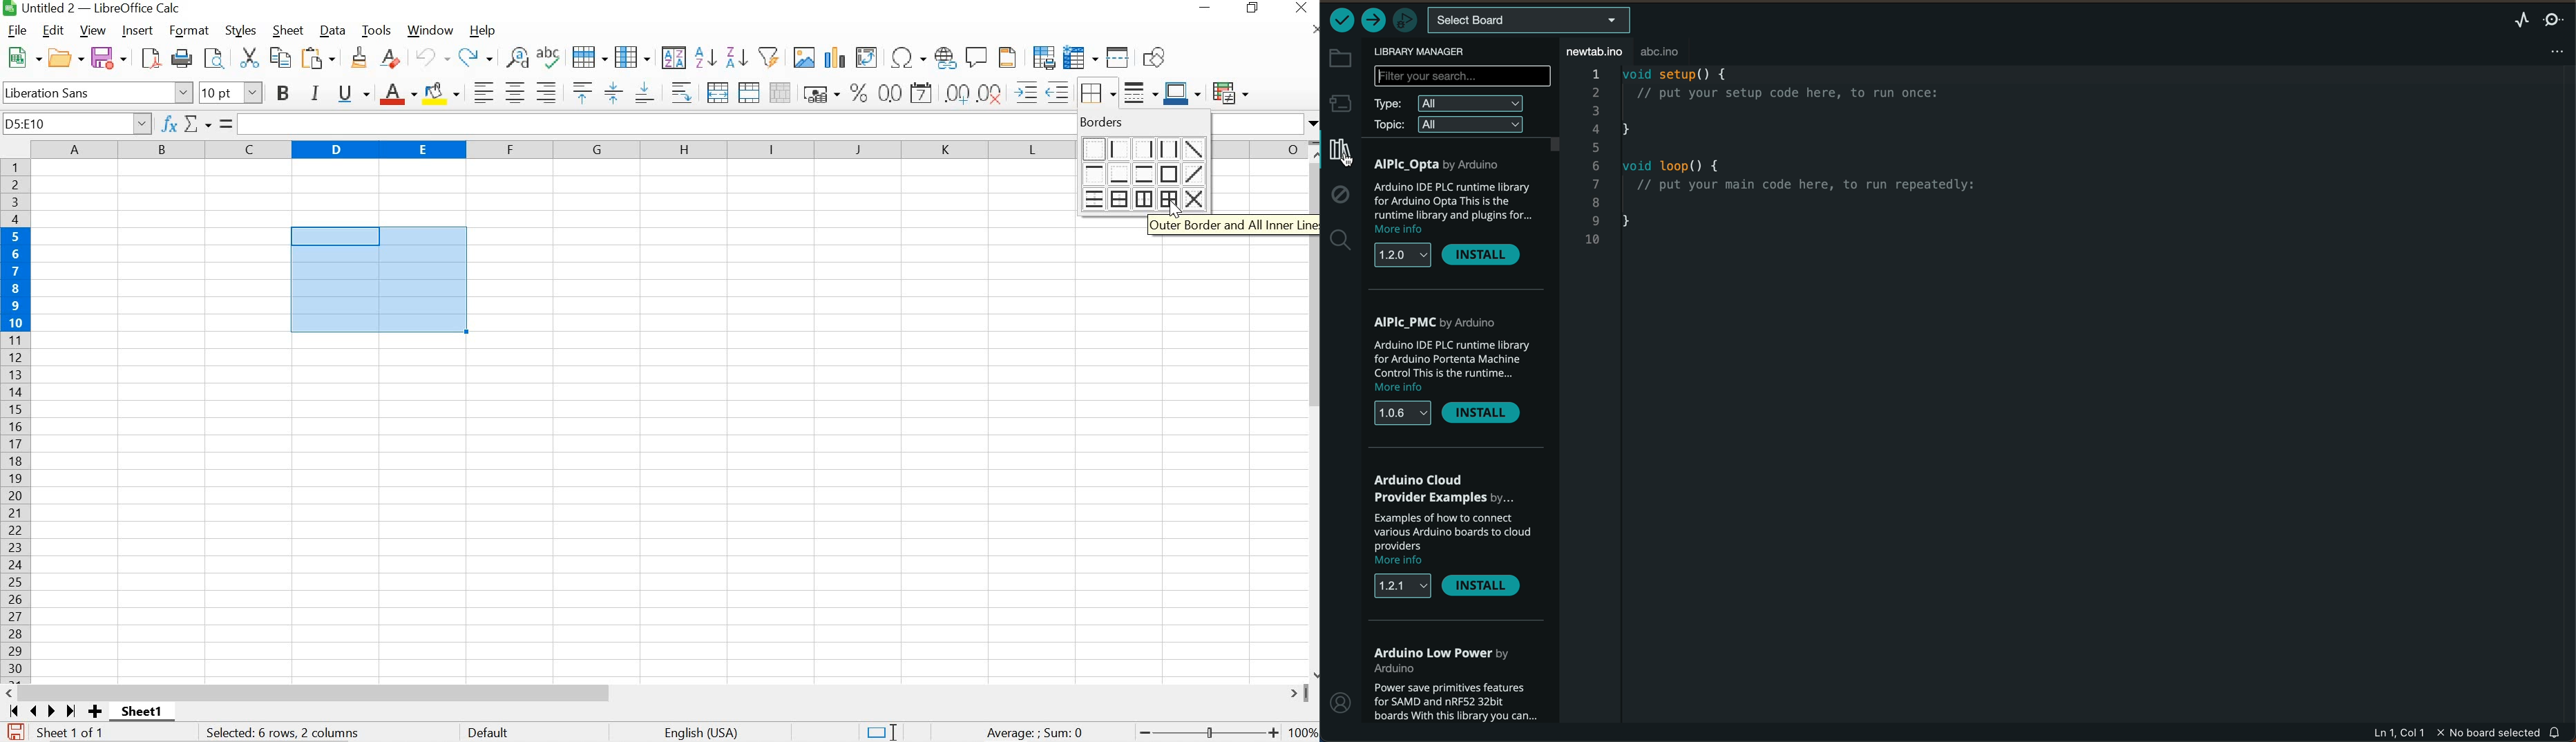 The height and width of the screenshot is (756, 2576). What do you see at coordinates (377, 30) in the screenshot?
I see `TOOLS` at bounding box center [377, 30].